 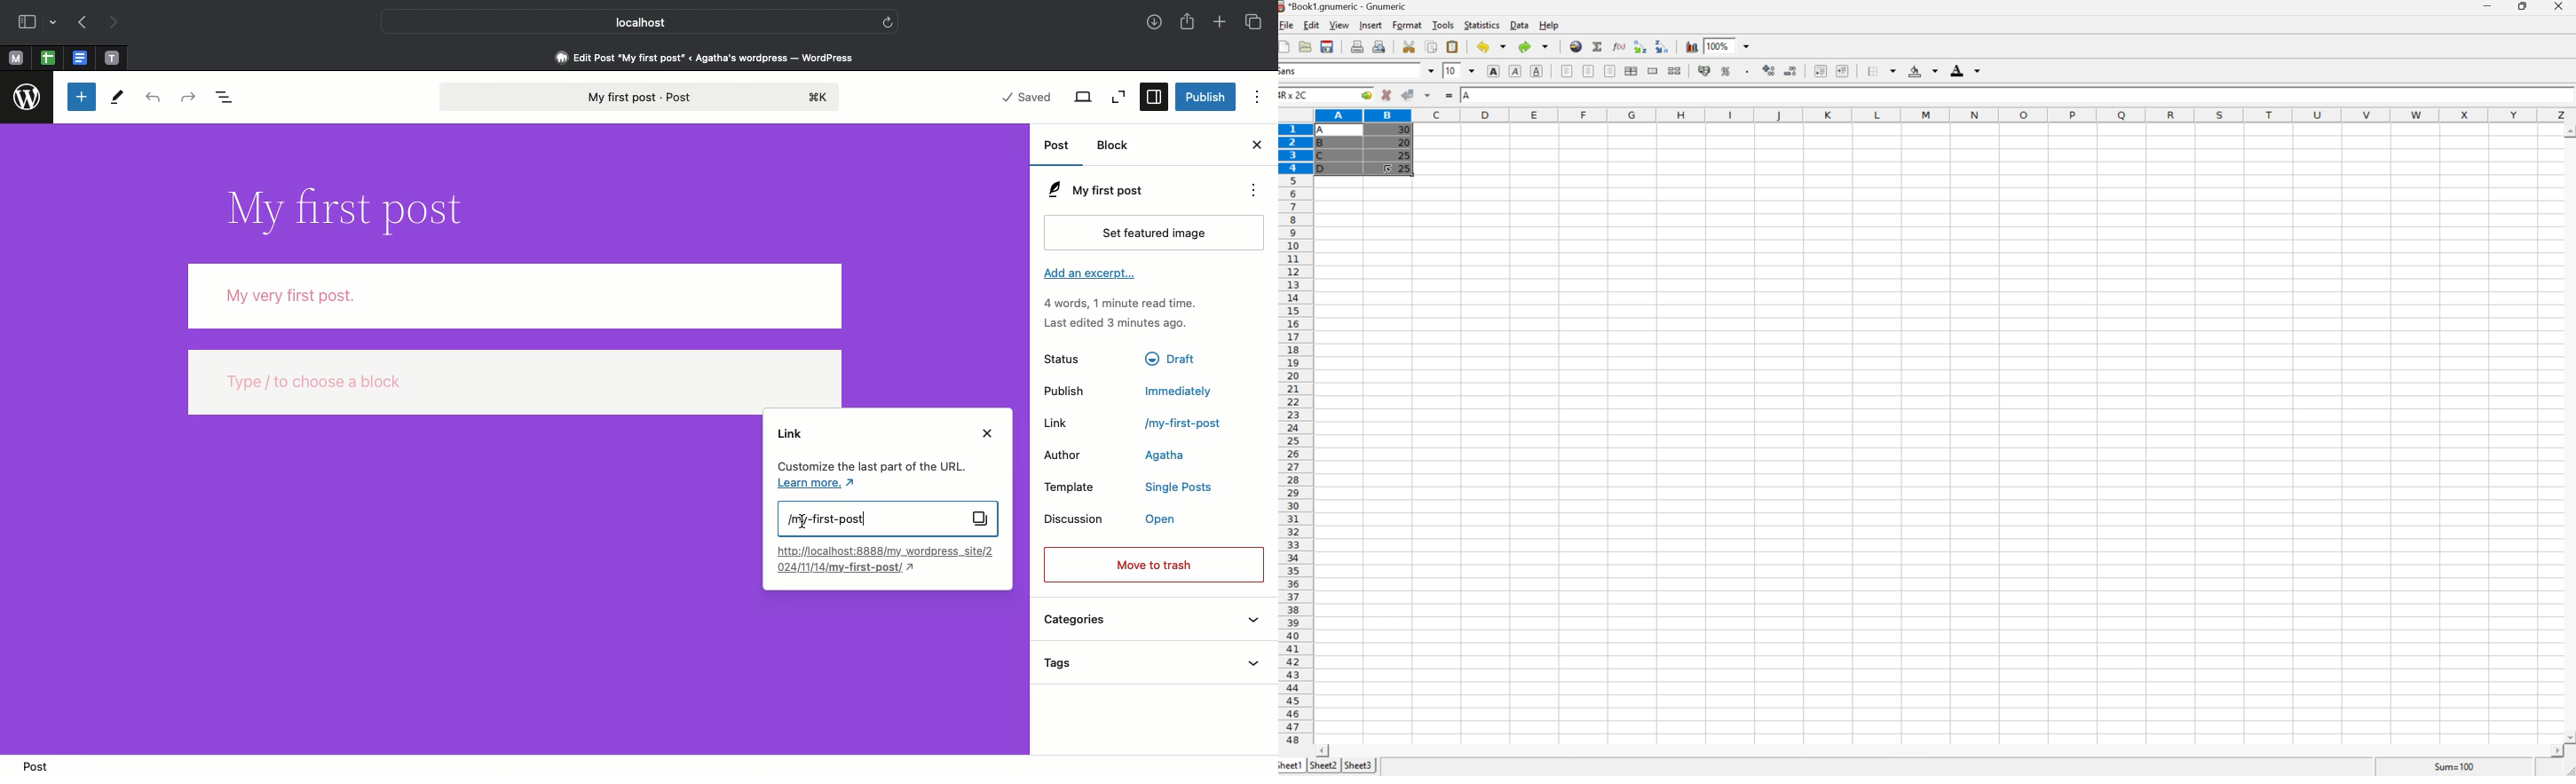 What do you see at coordinates (55, 20) in the screenshot?
I see `drop-down` at bounding box center [55, 20].